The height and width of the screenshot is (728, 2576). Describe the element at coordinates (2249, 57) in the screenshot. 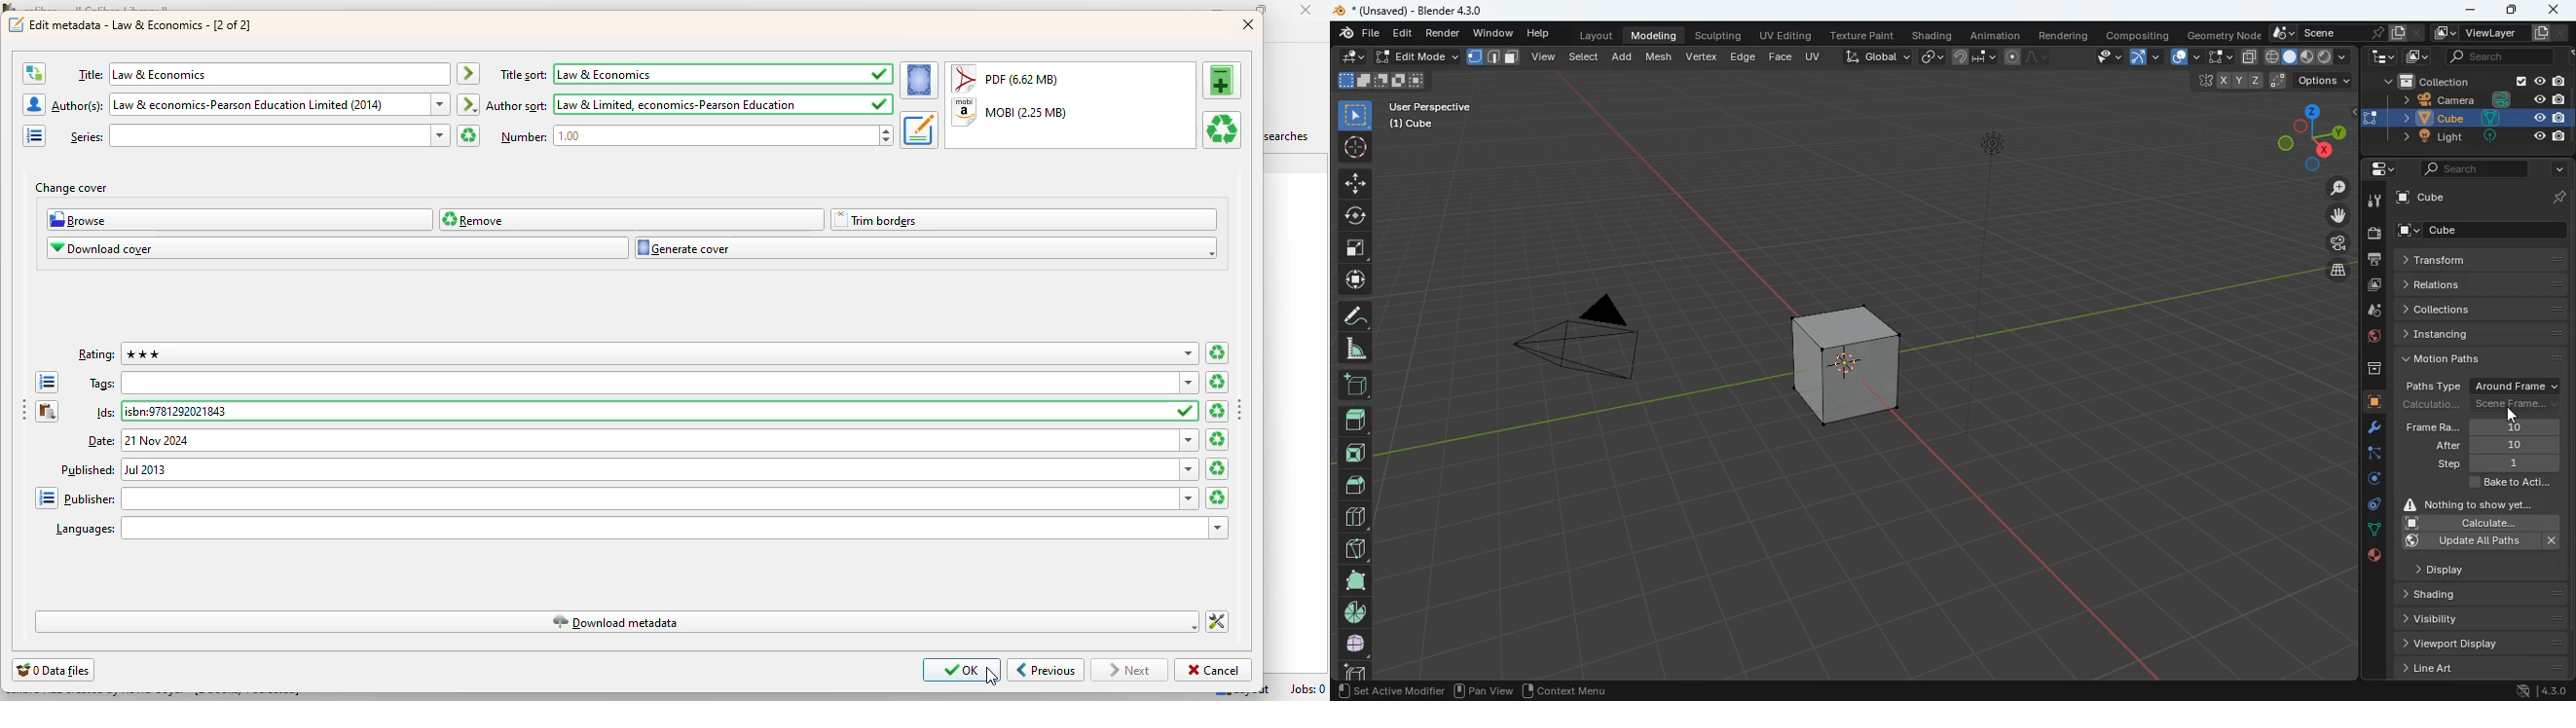

I see `copy` at that location.